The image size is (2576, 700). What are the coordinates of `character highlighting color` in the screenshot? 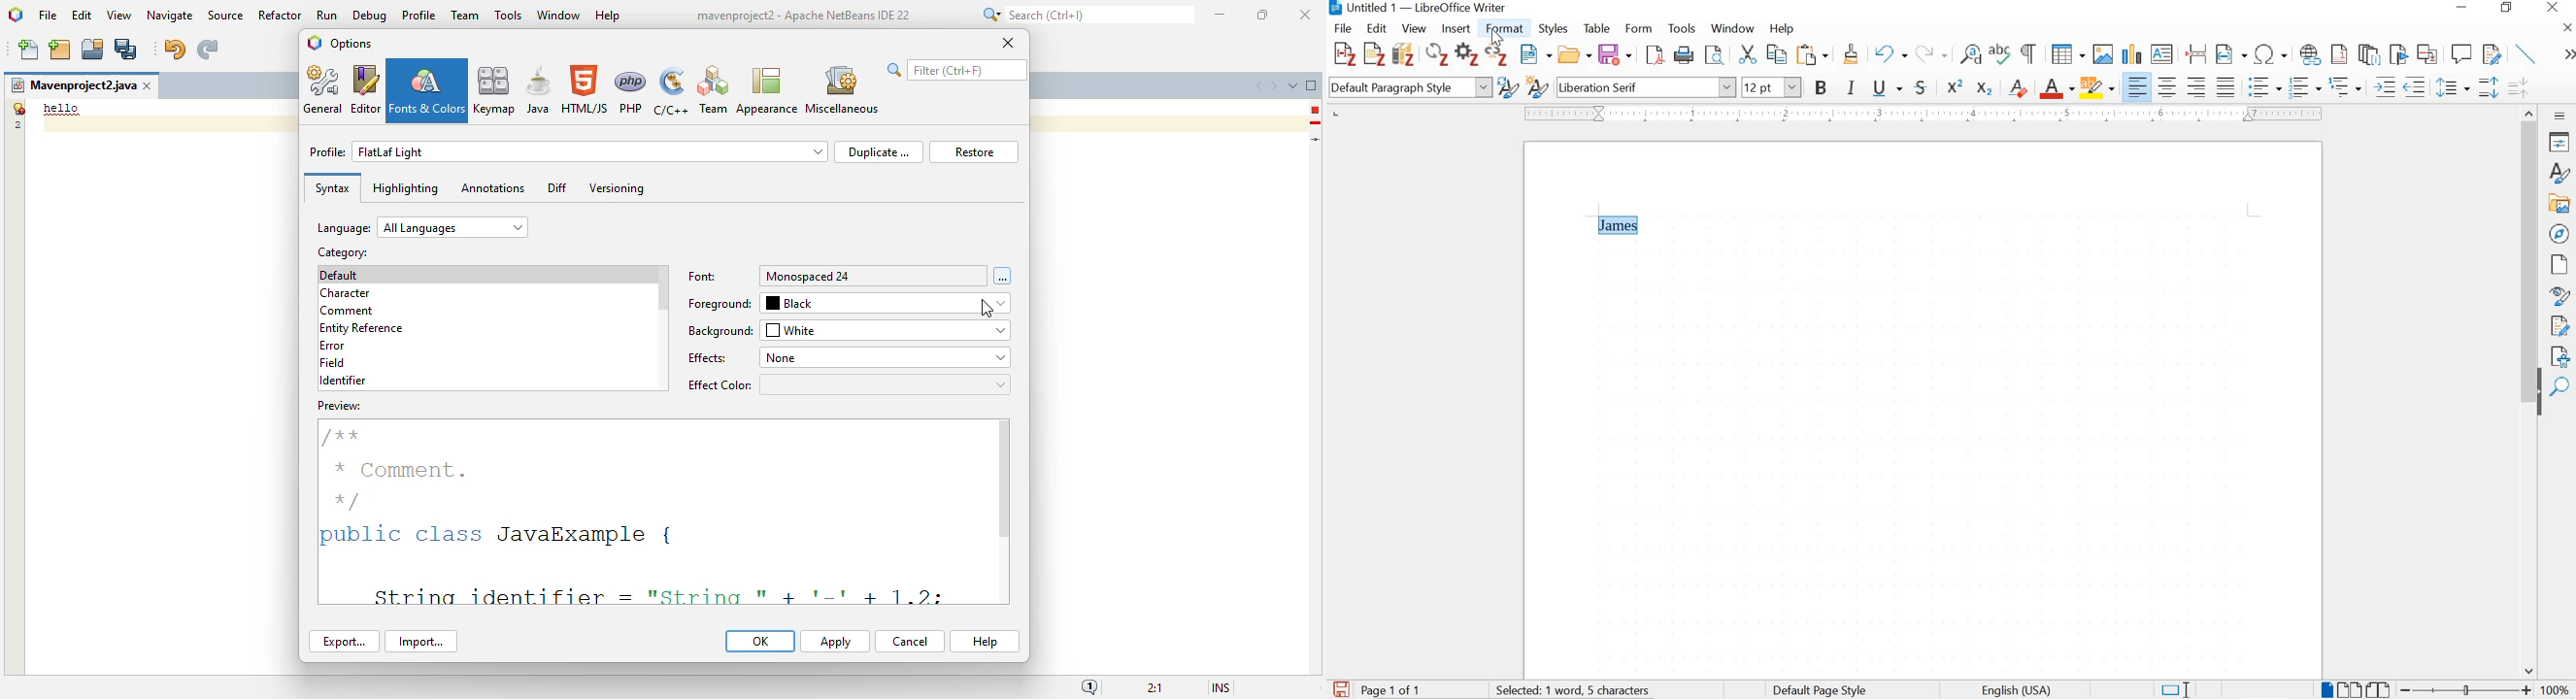 It's located at (2098, 87).